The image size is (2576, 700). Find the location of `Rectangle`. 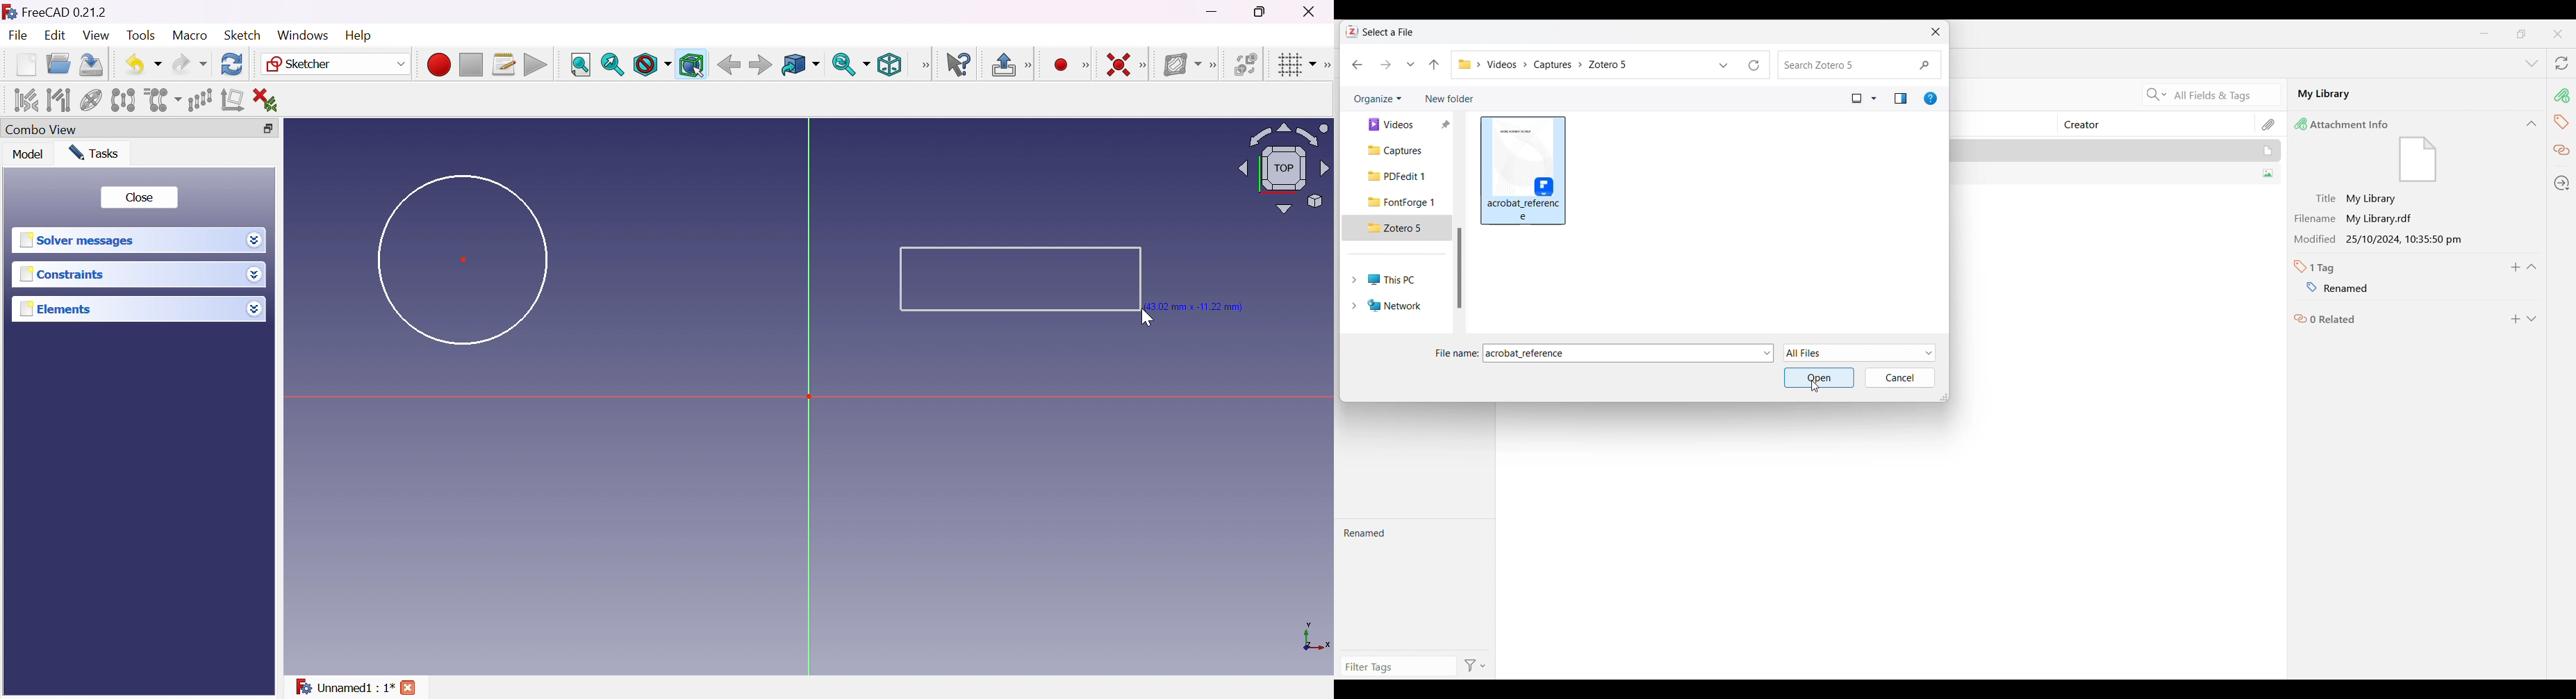

Rectangle is located at coordinates (1021, 279).